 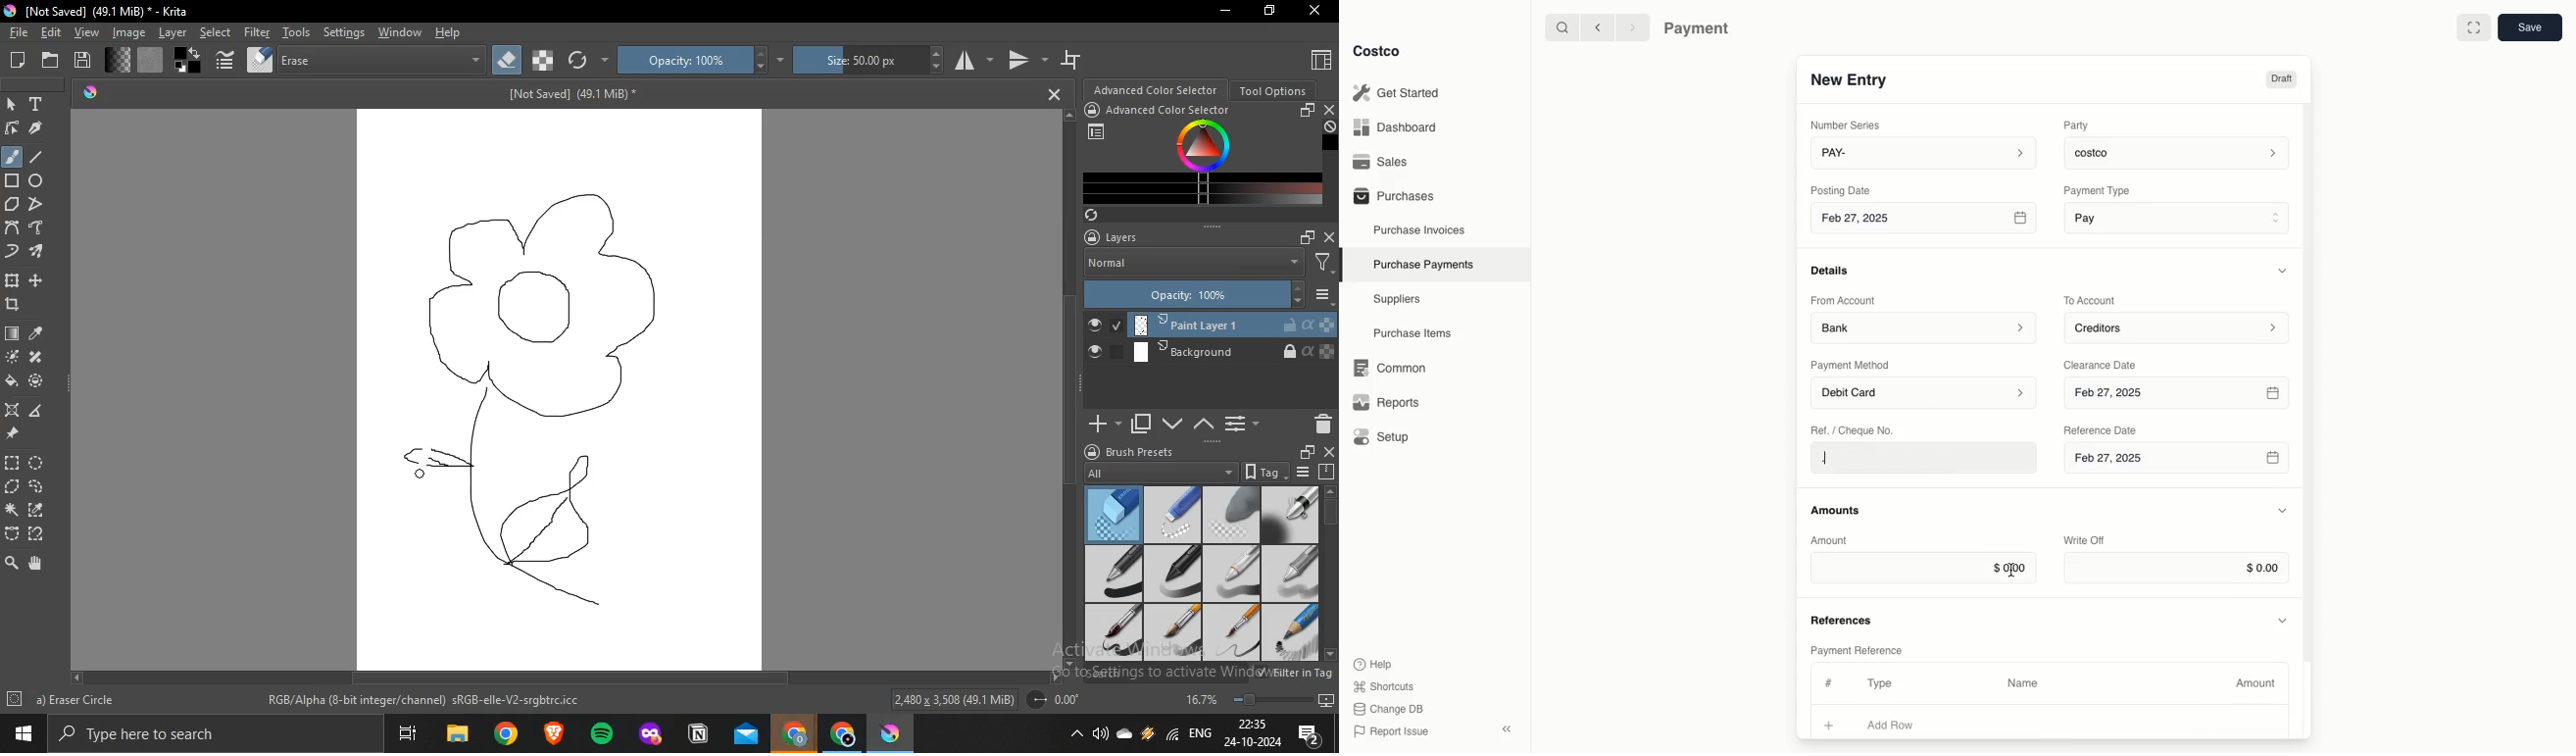 I want to click on Search bar, so click(x=218, y=734).